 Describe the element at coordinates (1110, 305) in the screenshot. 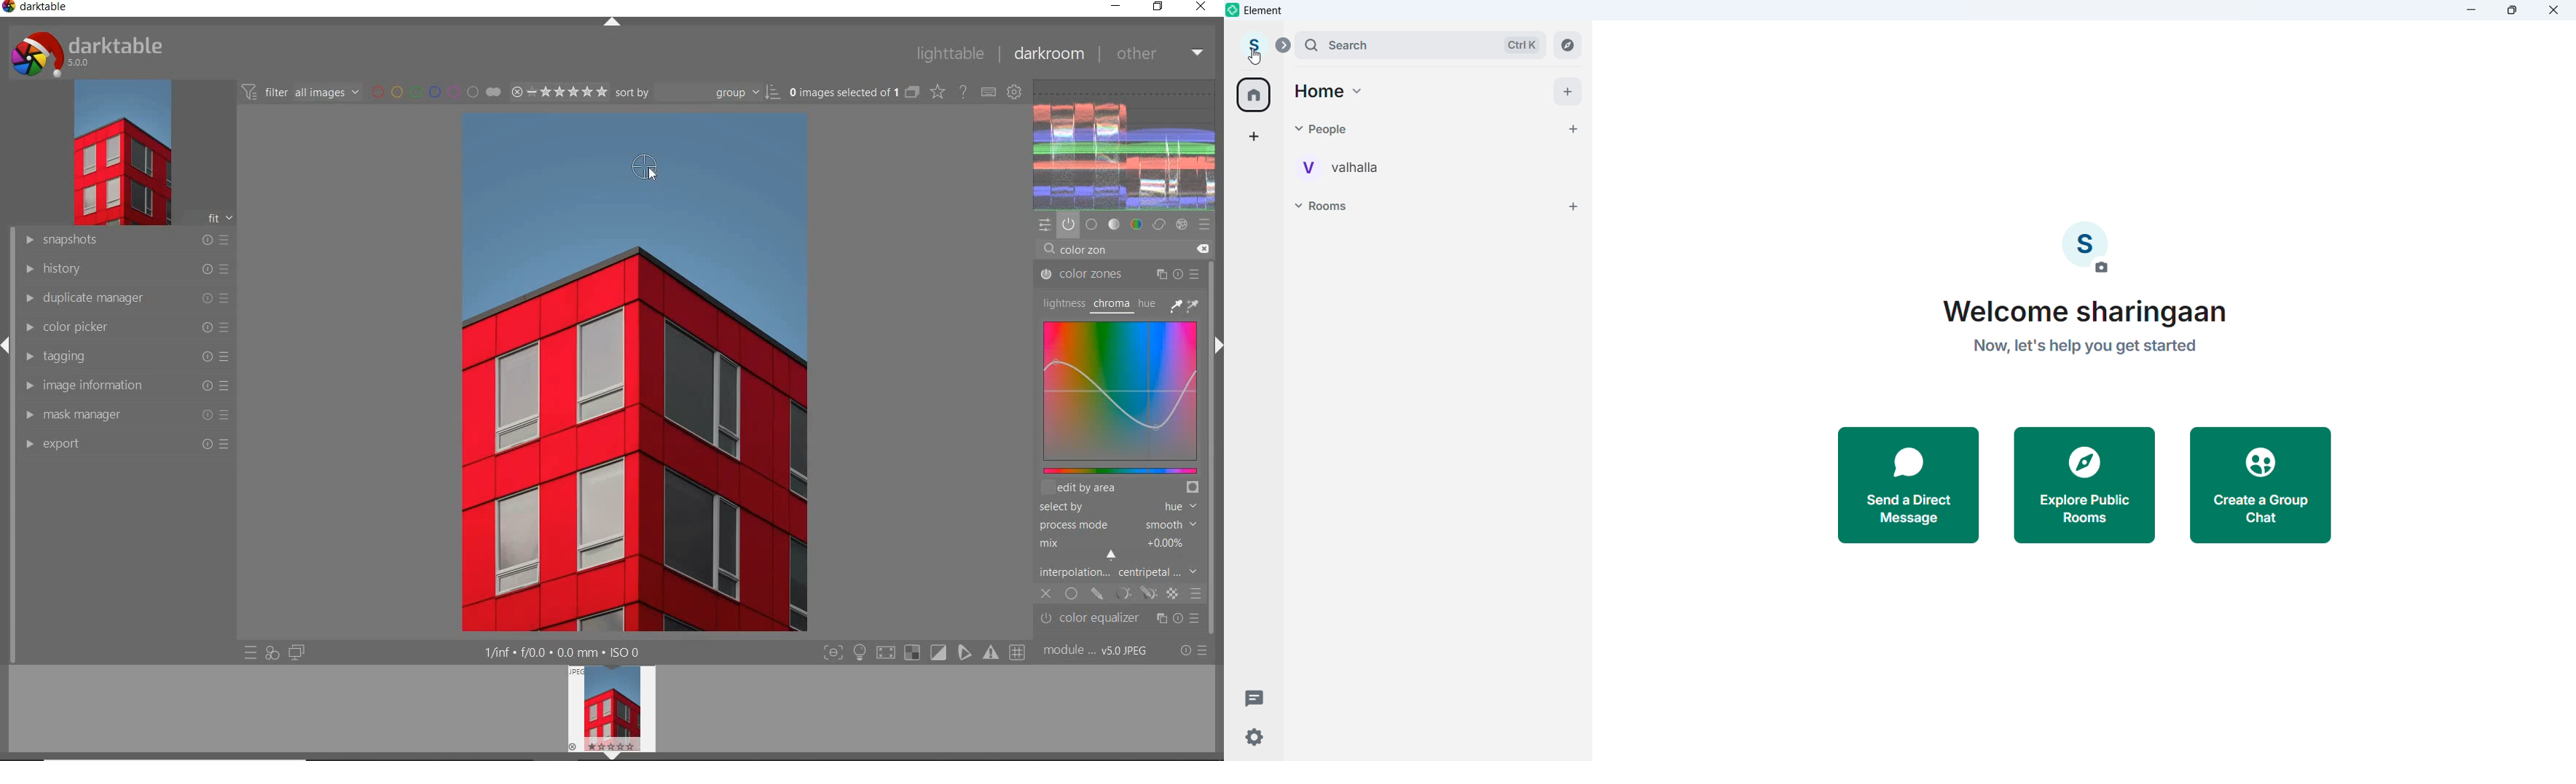

I see `CHROMA` at that location.